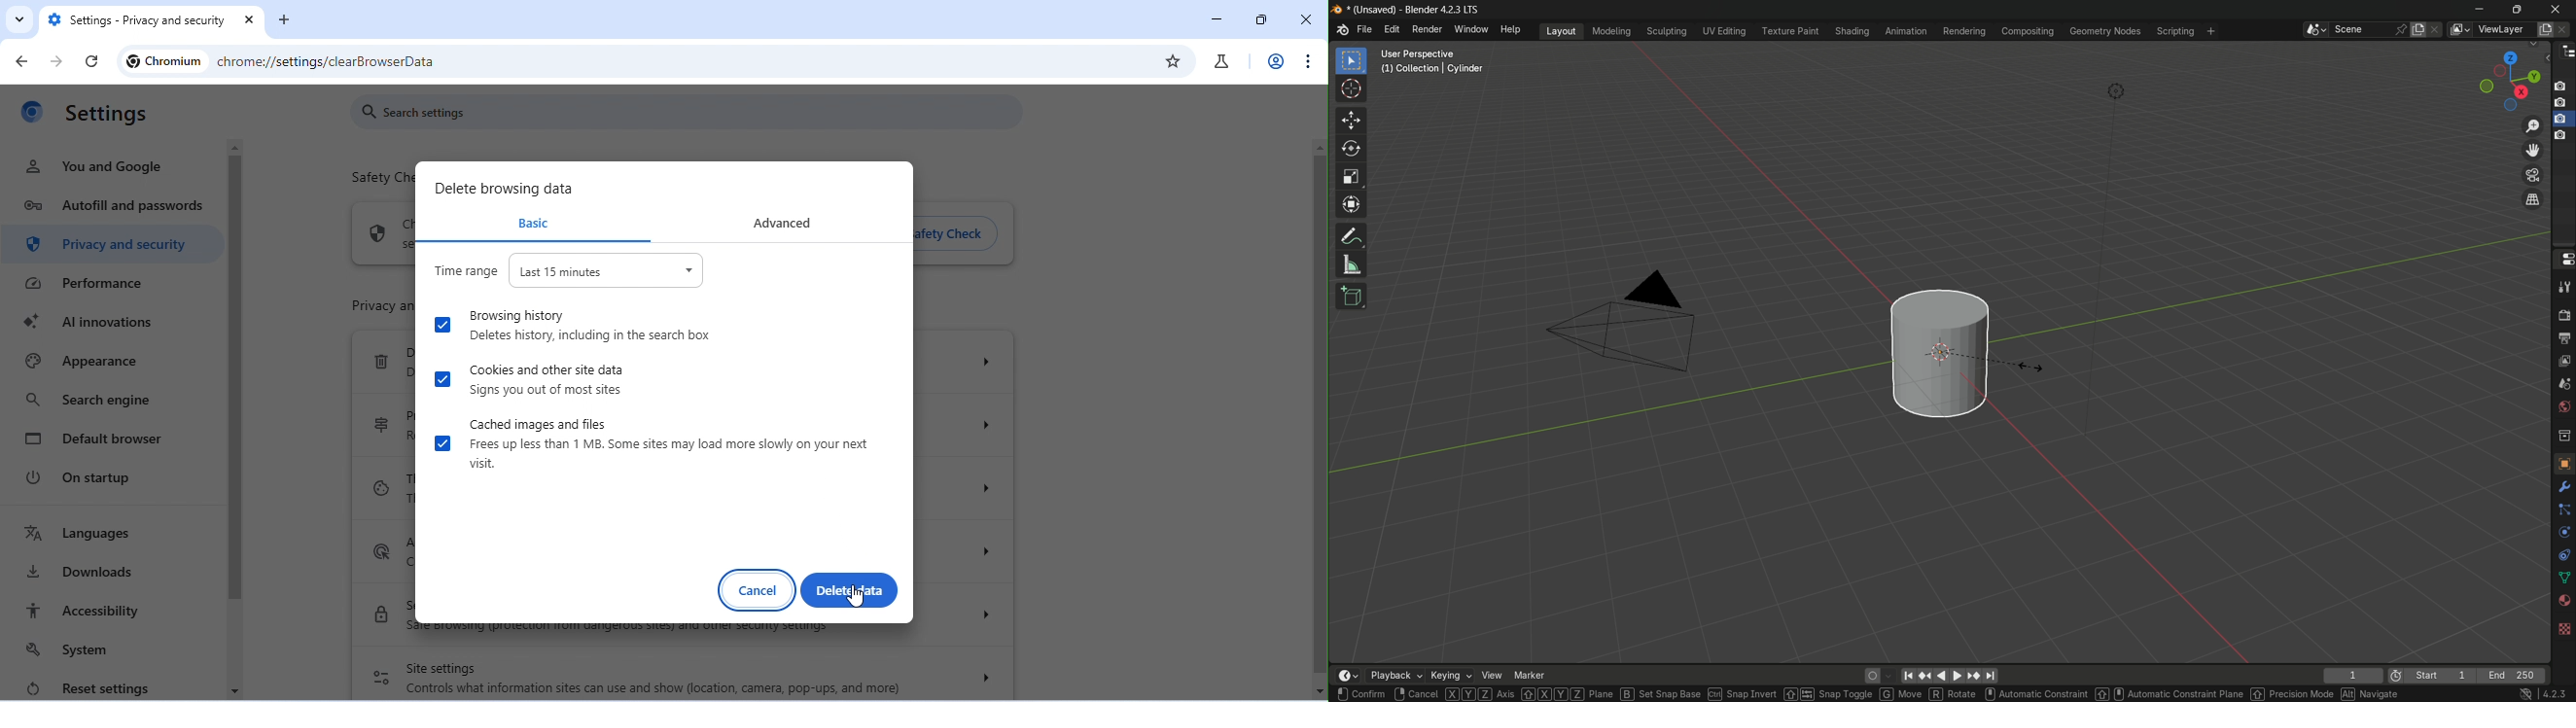 Image resolution: width=2576 pixels, height=728 pixels. Describe the element at coordinates (990, 361) in the screenshot. I see `drop down` at that location.